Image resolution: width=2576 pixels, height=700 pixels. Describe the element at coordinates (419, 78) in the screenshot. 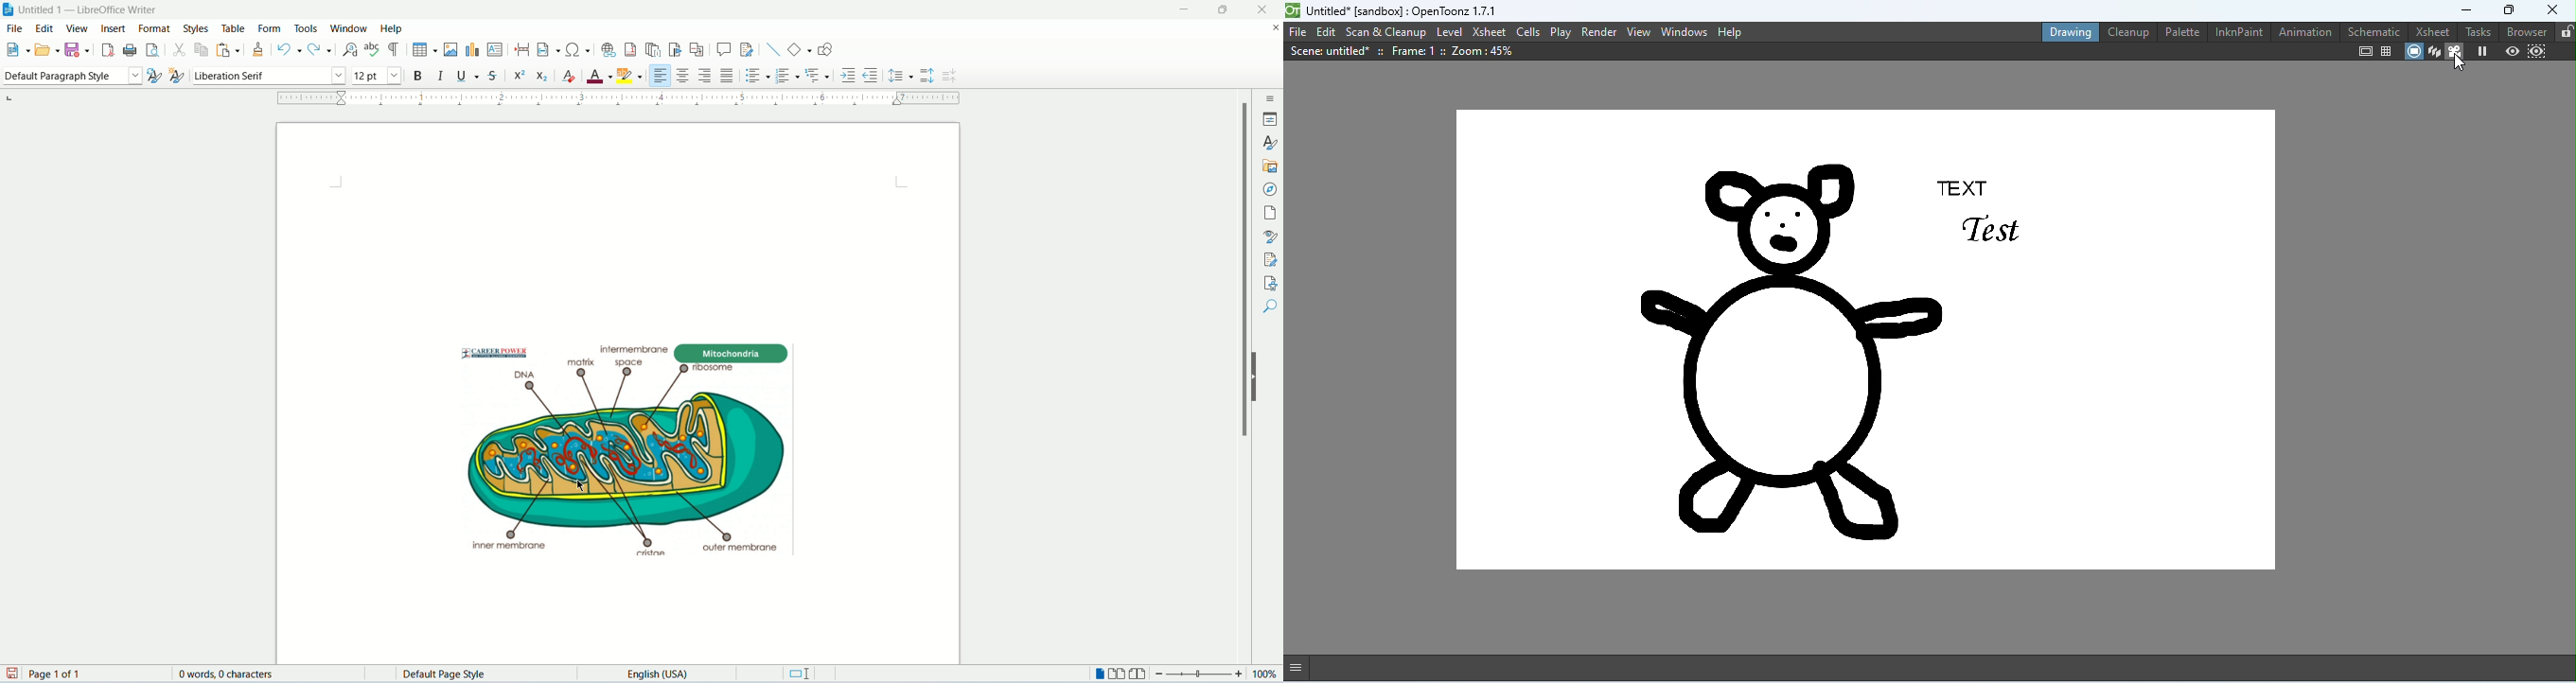

I see `bold` at that location.